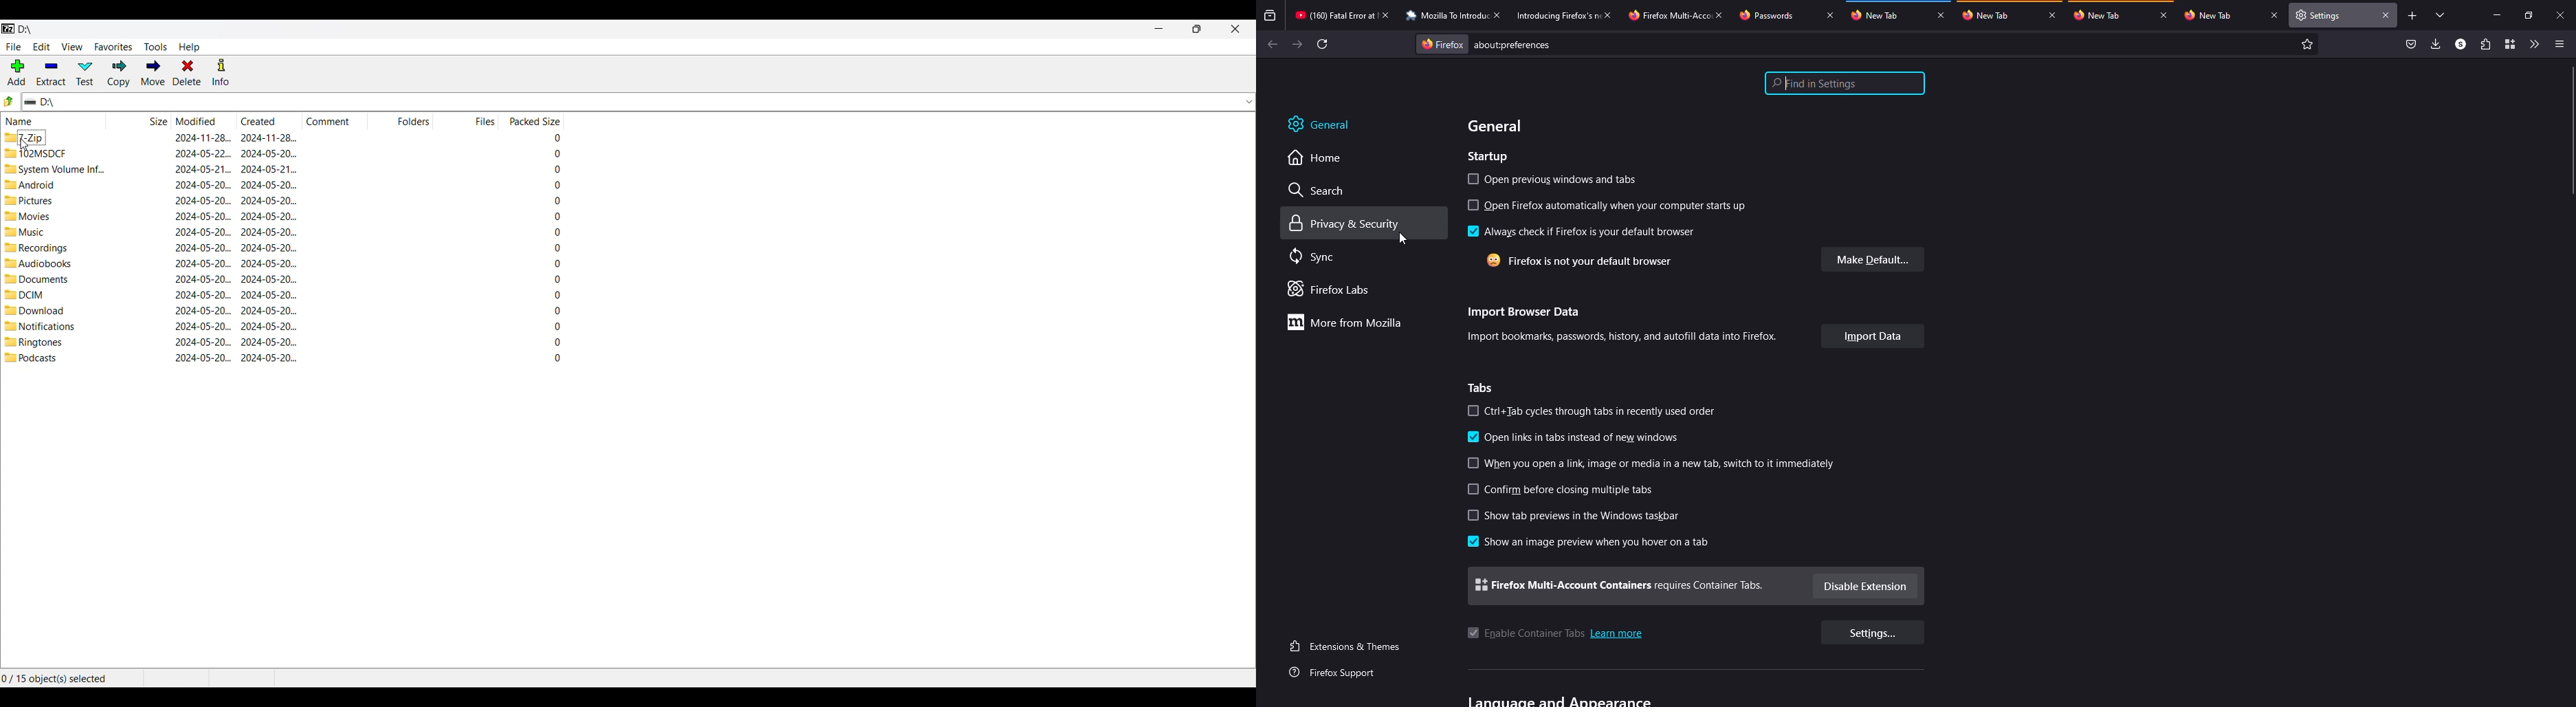  Describe the element at coordinates (2387, 17) in the screenshot. I see `close` at that location.